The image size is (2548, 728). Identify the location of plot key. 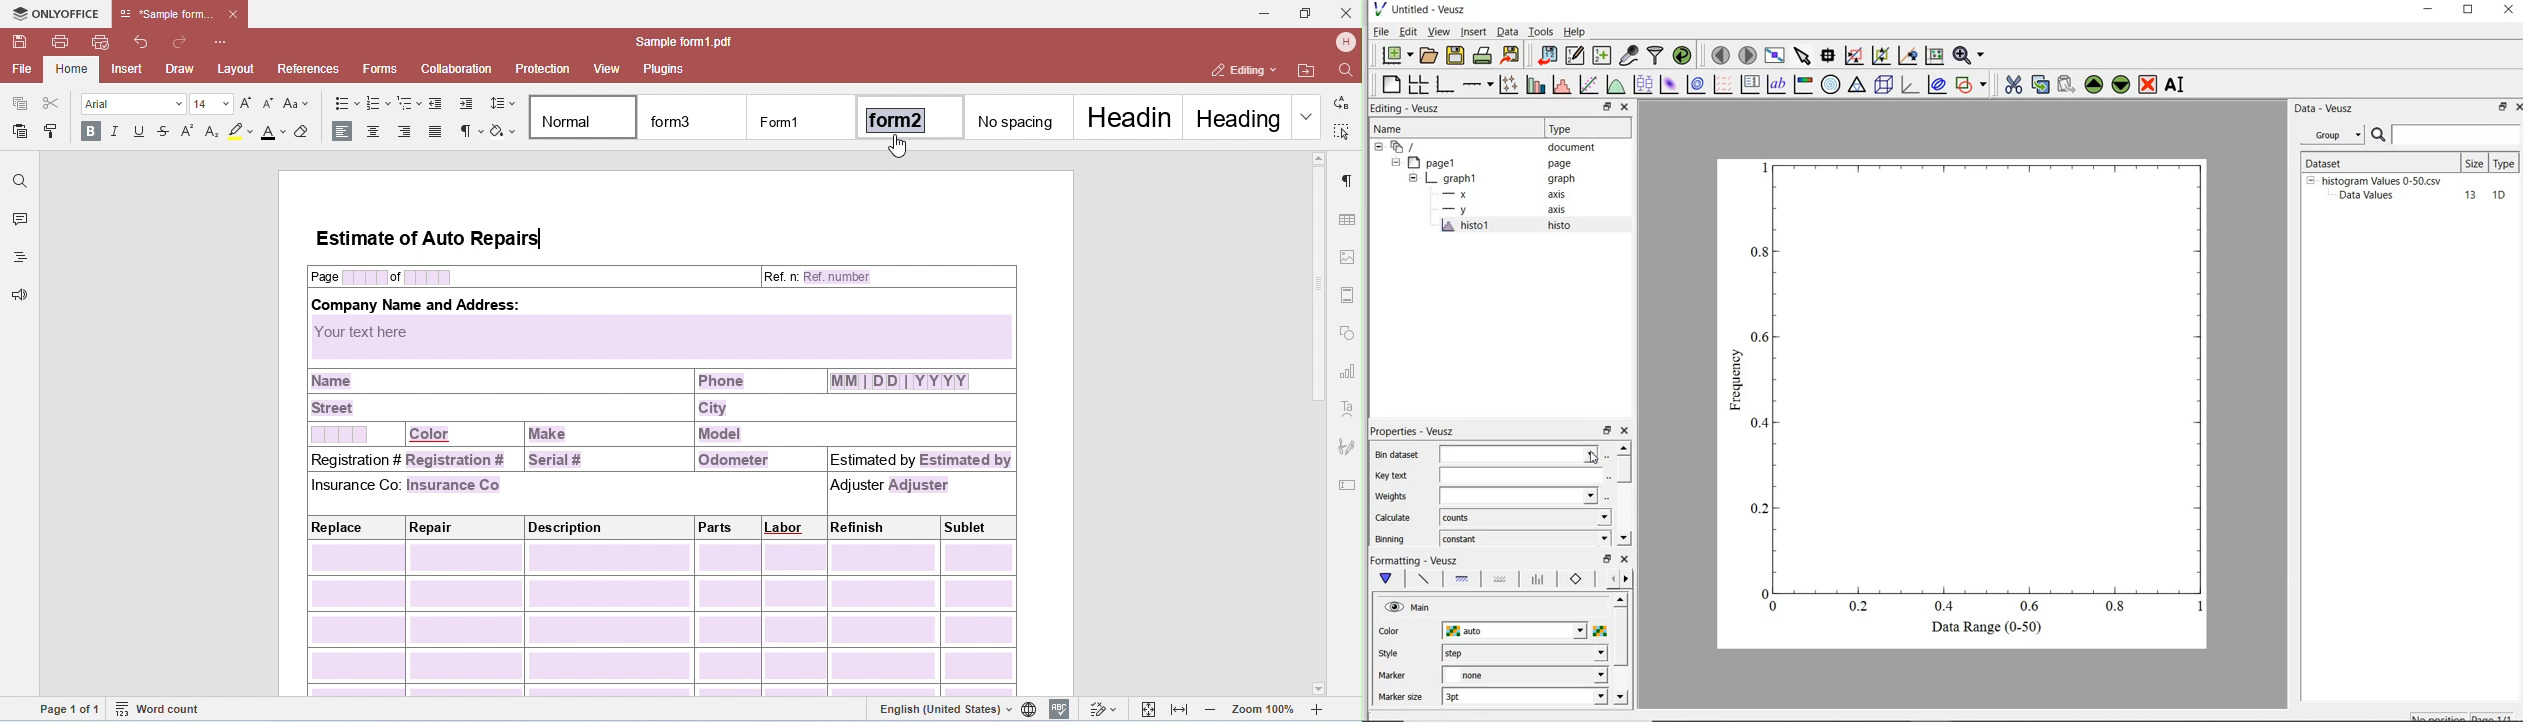
(1750, 84).